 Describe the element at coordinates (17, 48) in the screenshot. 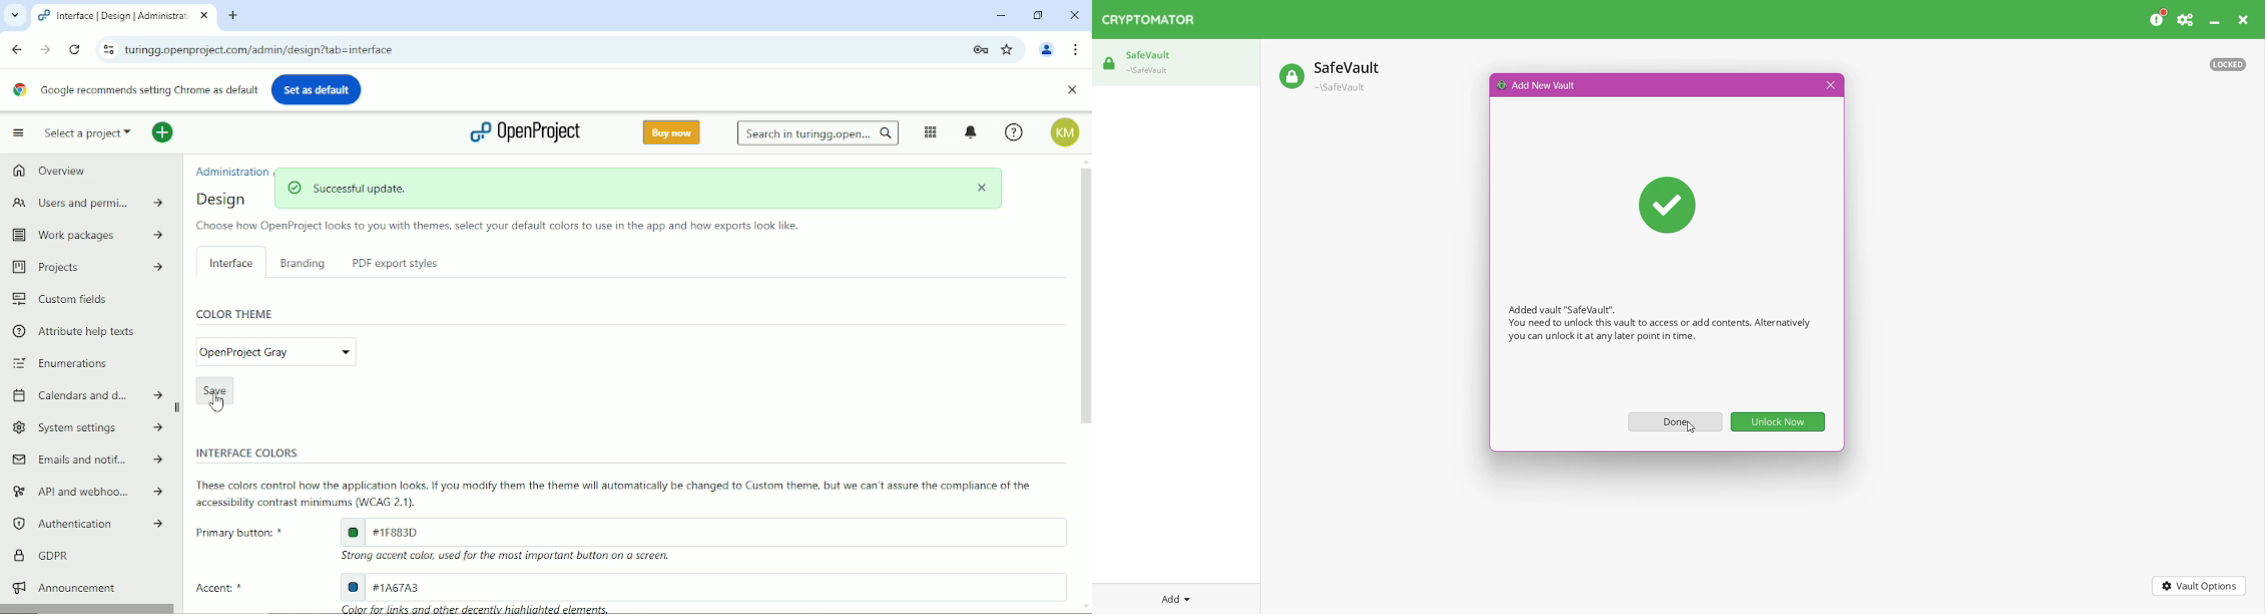

I see `Back` at that location.